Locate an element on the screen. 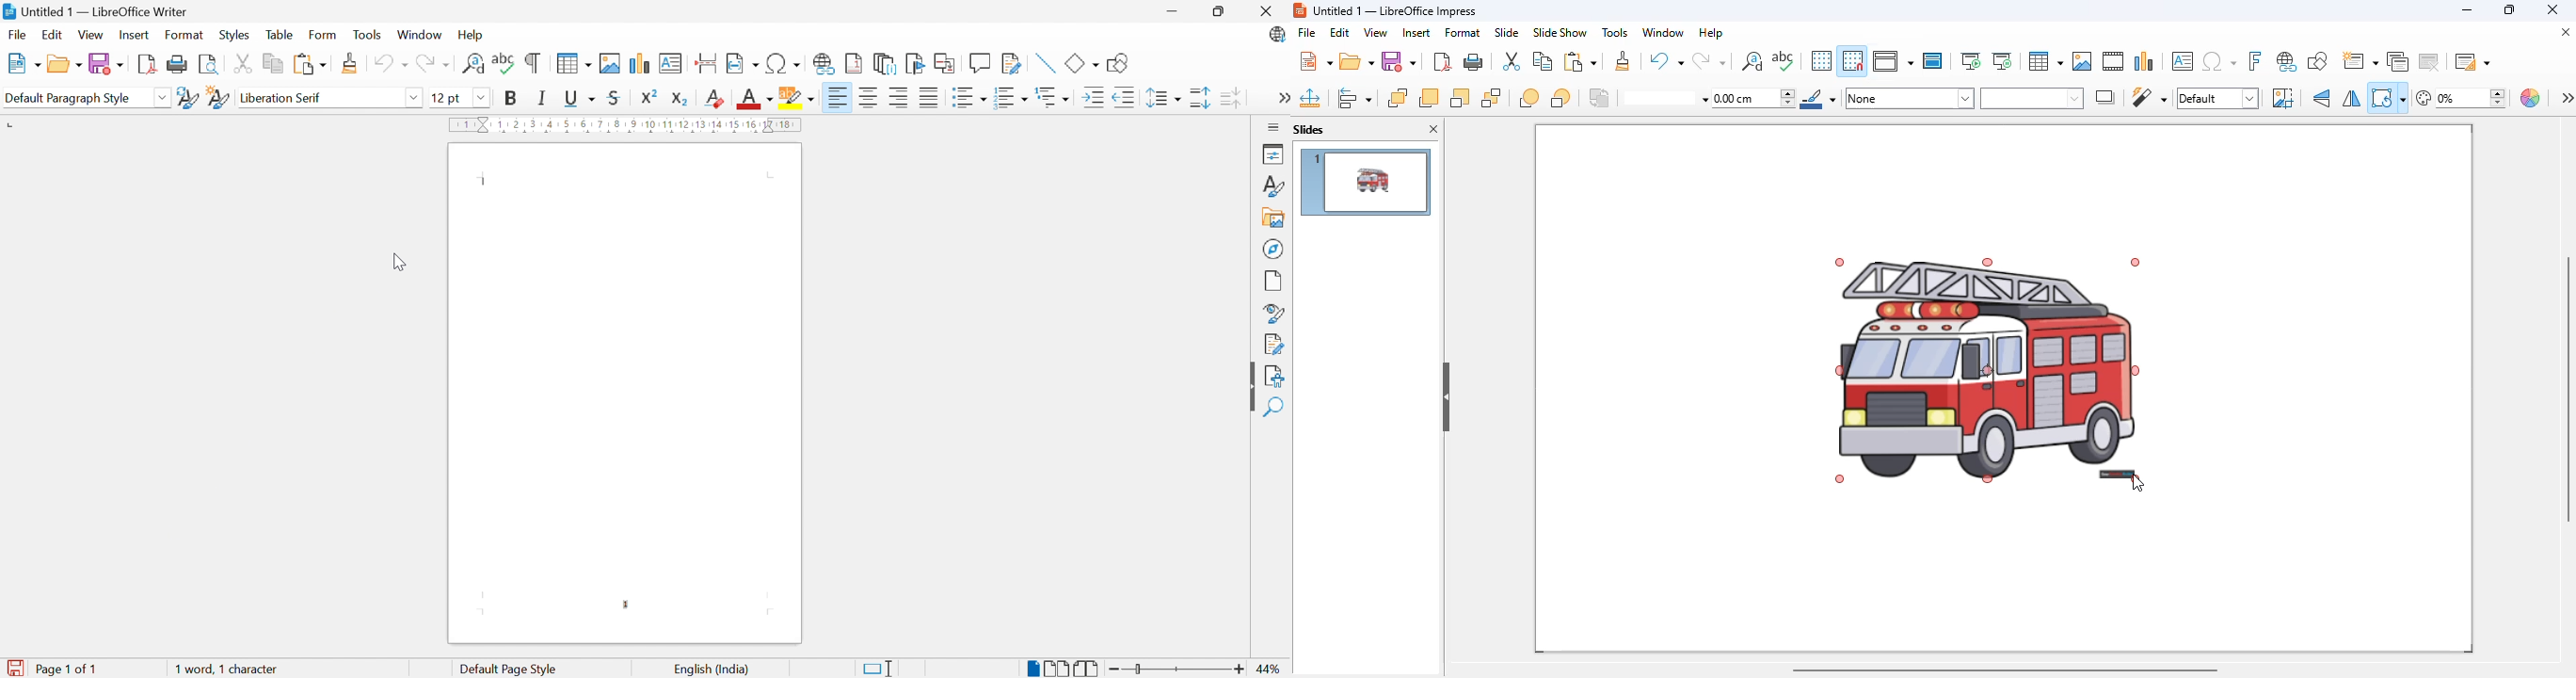 This screenshot has height=700, width=2576. Underline is located at coordinates (579, 98).